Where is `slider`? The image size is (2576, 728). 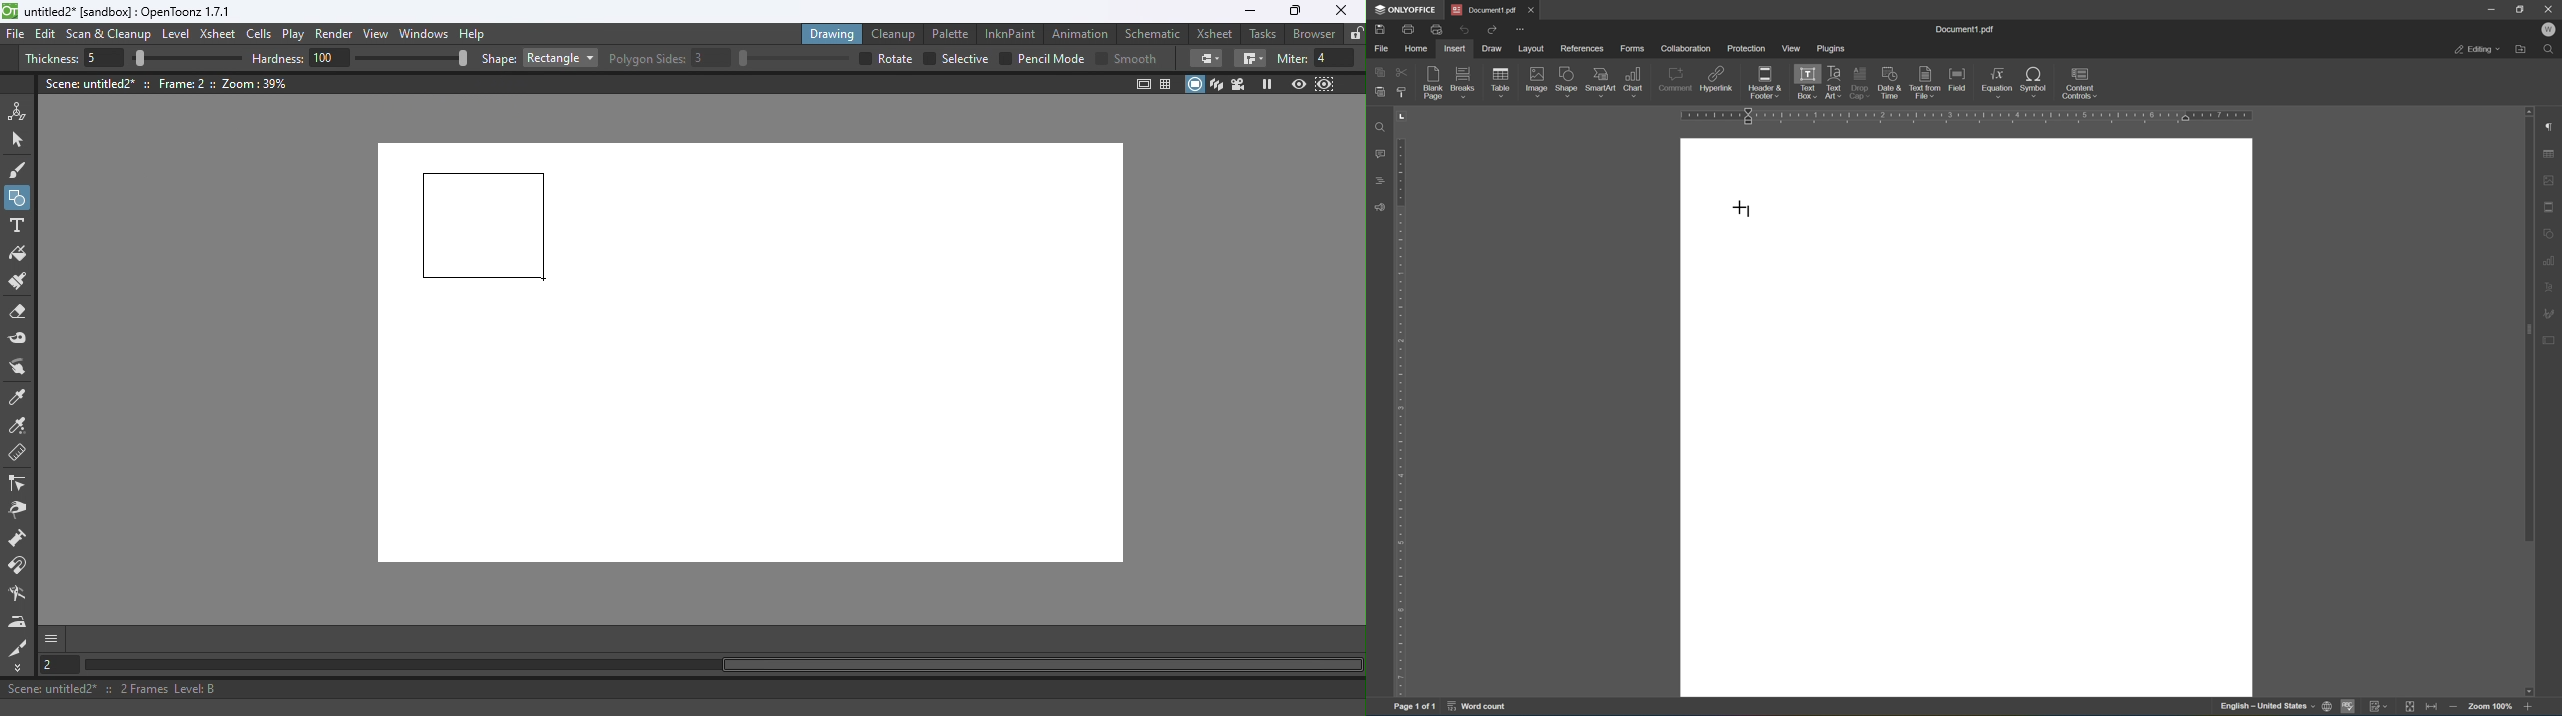
slider is located at coordinates (187, 59).